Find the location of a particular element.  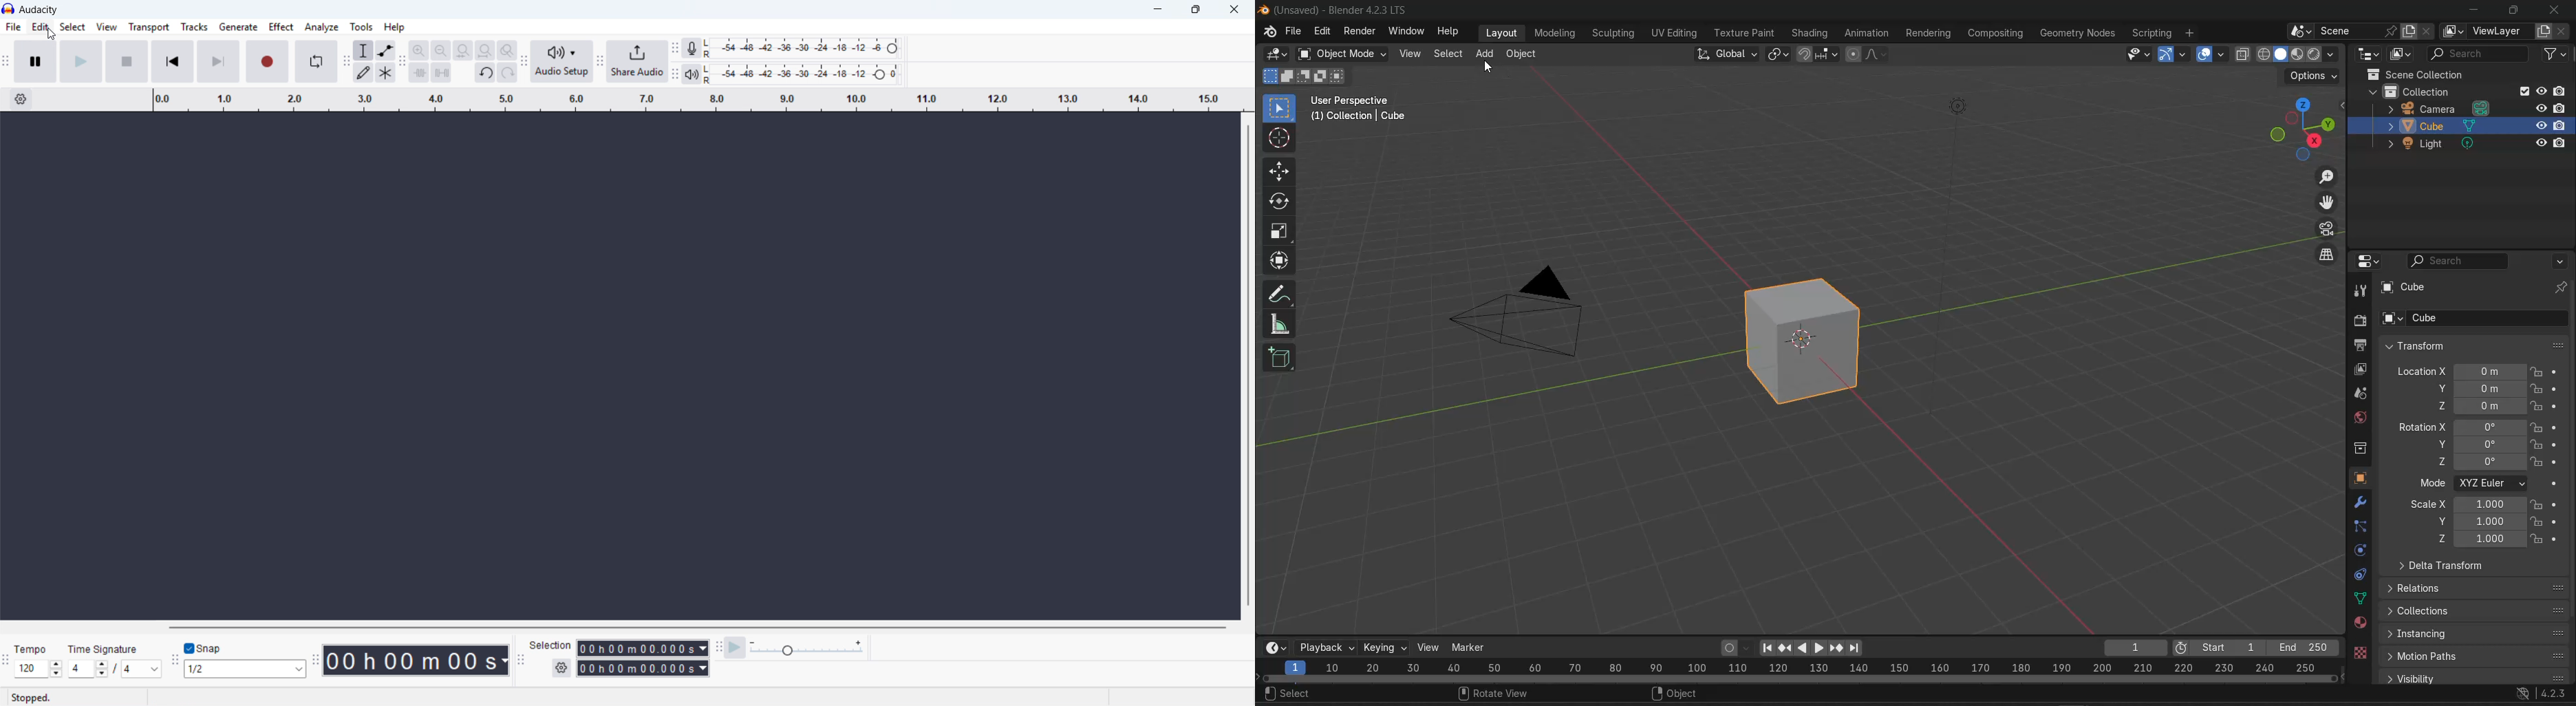

browse scene to be linked is located at coordinates (2300, 31).